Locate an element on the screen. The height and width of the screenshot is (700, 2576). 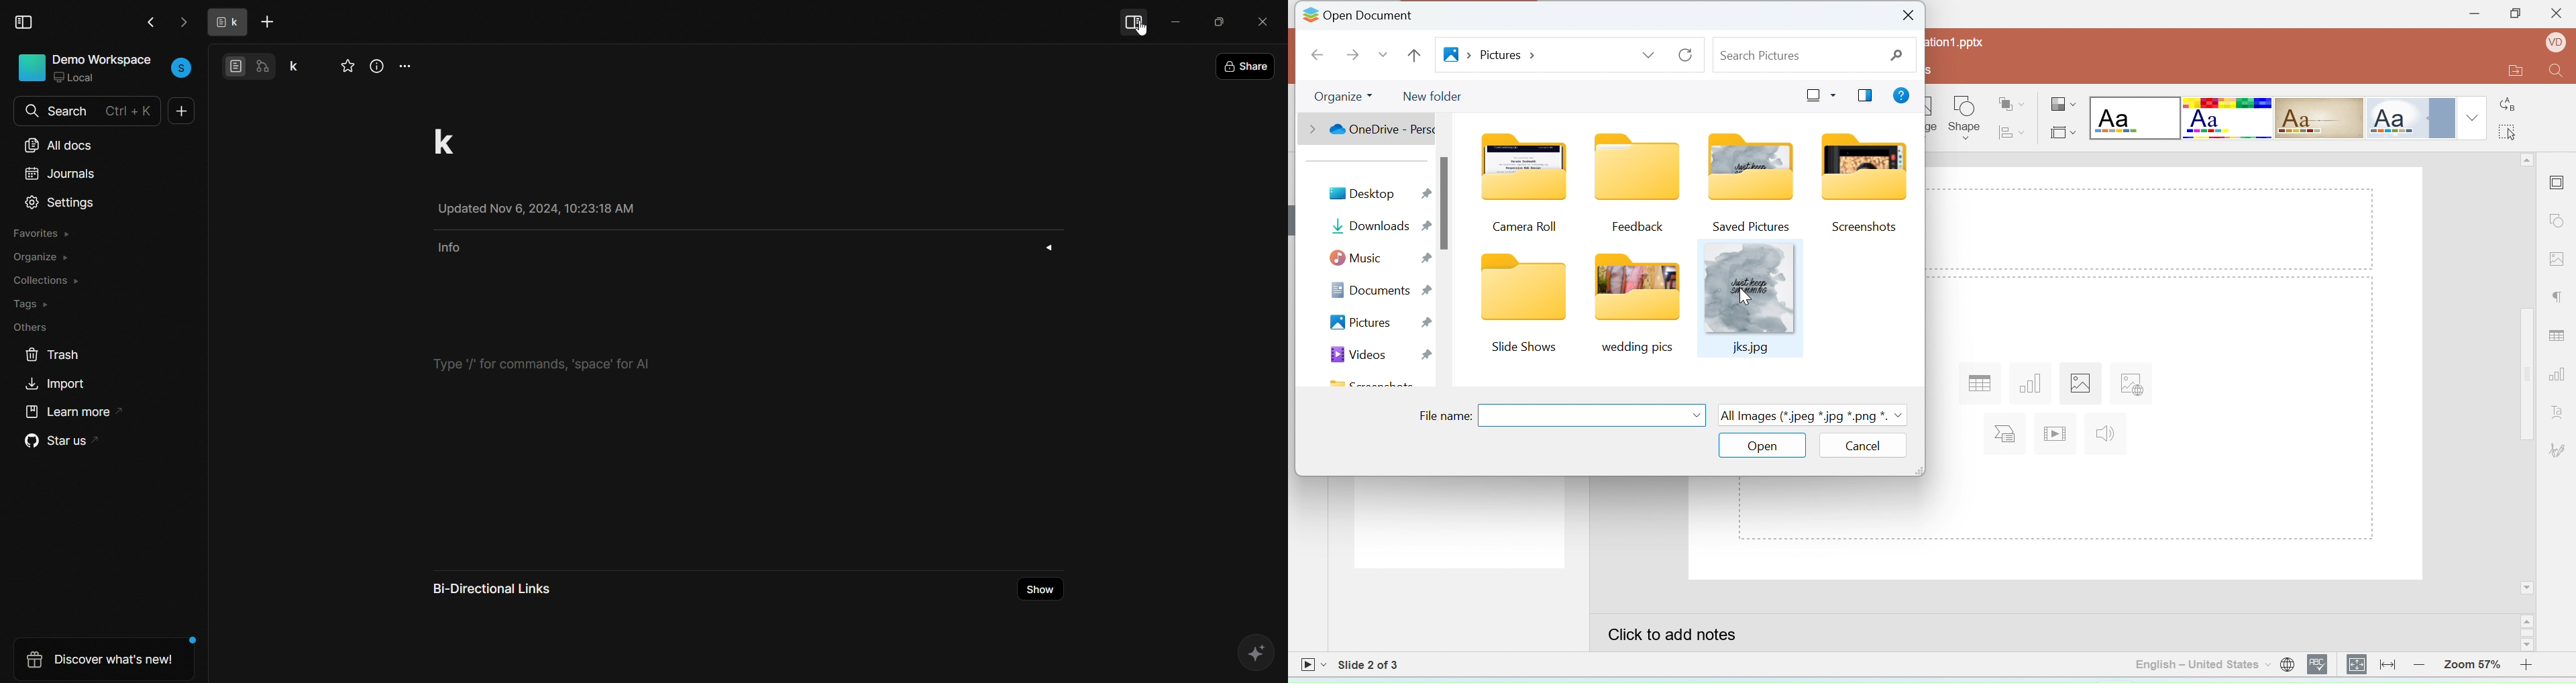
Text art settings is located at coordinates (2557, 411).